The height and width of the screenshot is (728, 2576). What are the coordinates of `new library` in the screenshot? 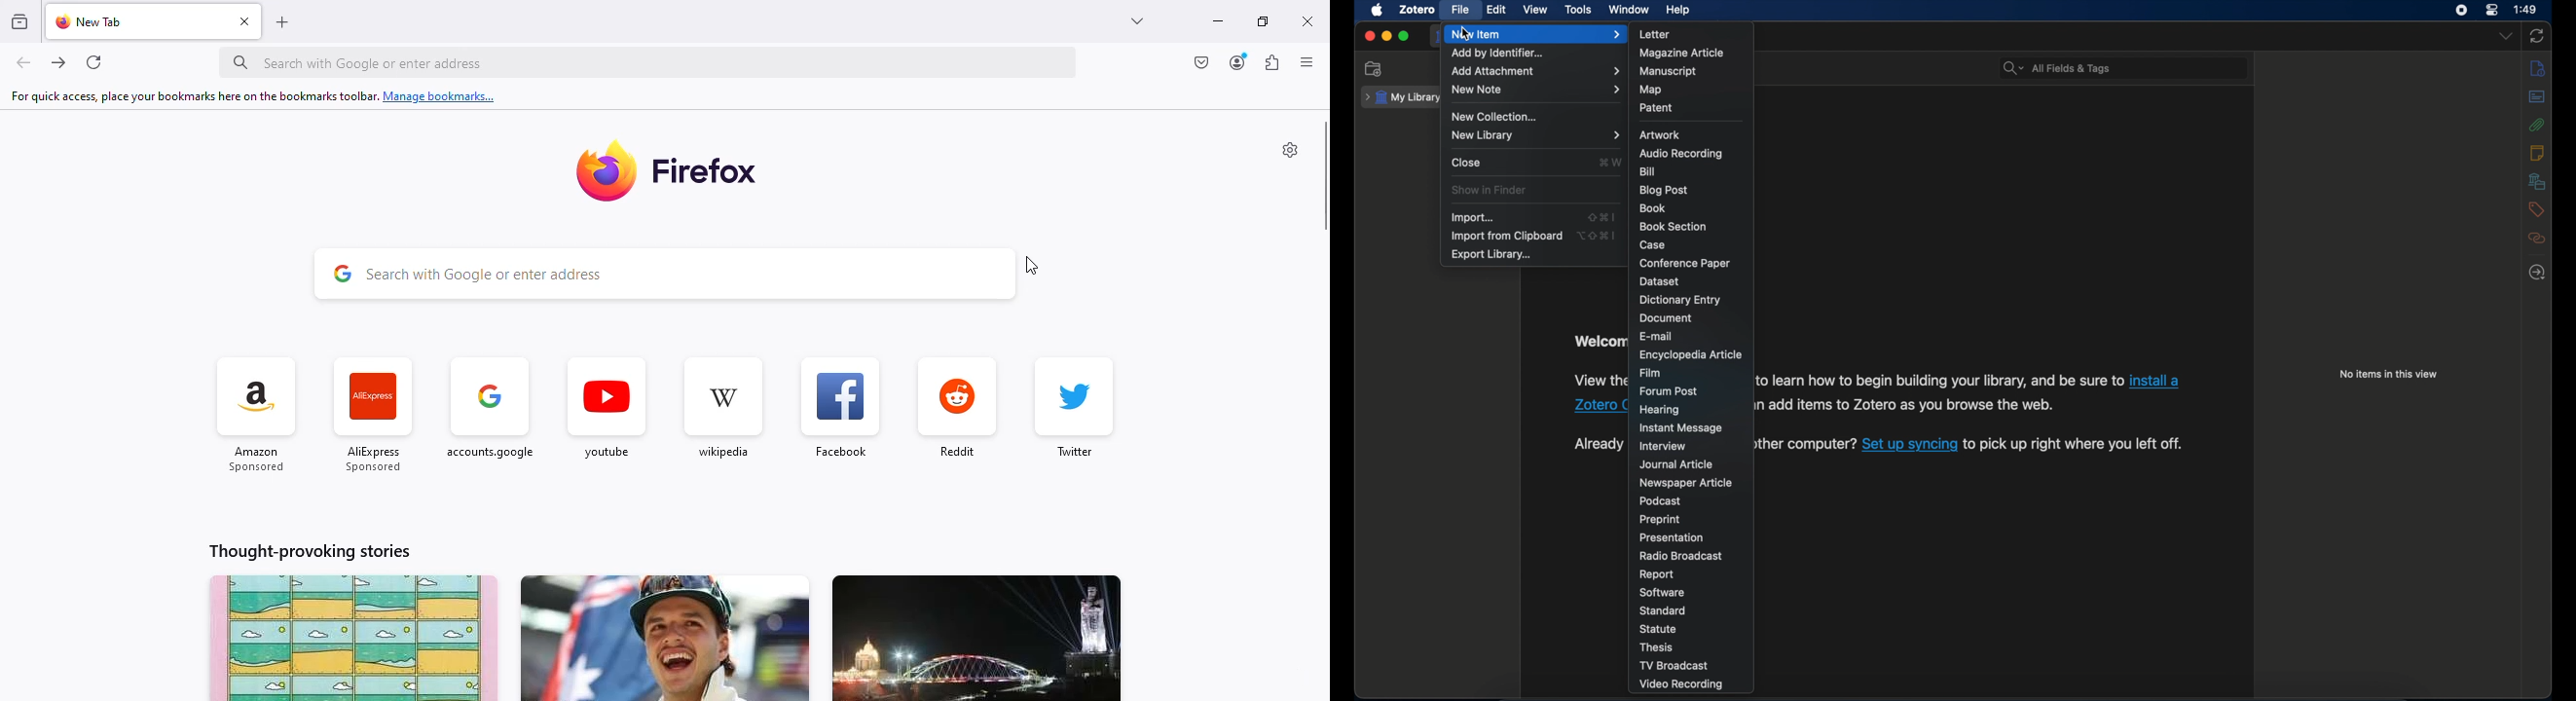 It's located at (1534, 135).